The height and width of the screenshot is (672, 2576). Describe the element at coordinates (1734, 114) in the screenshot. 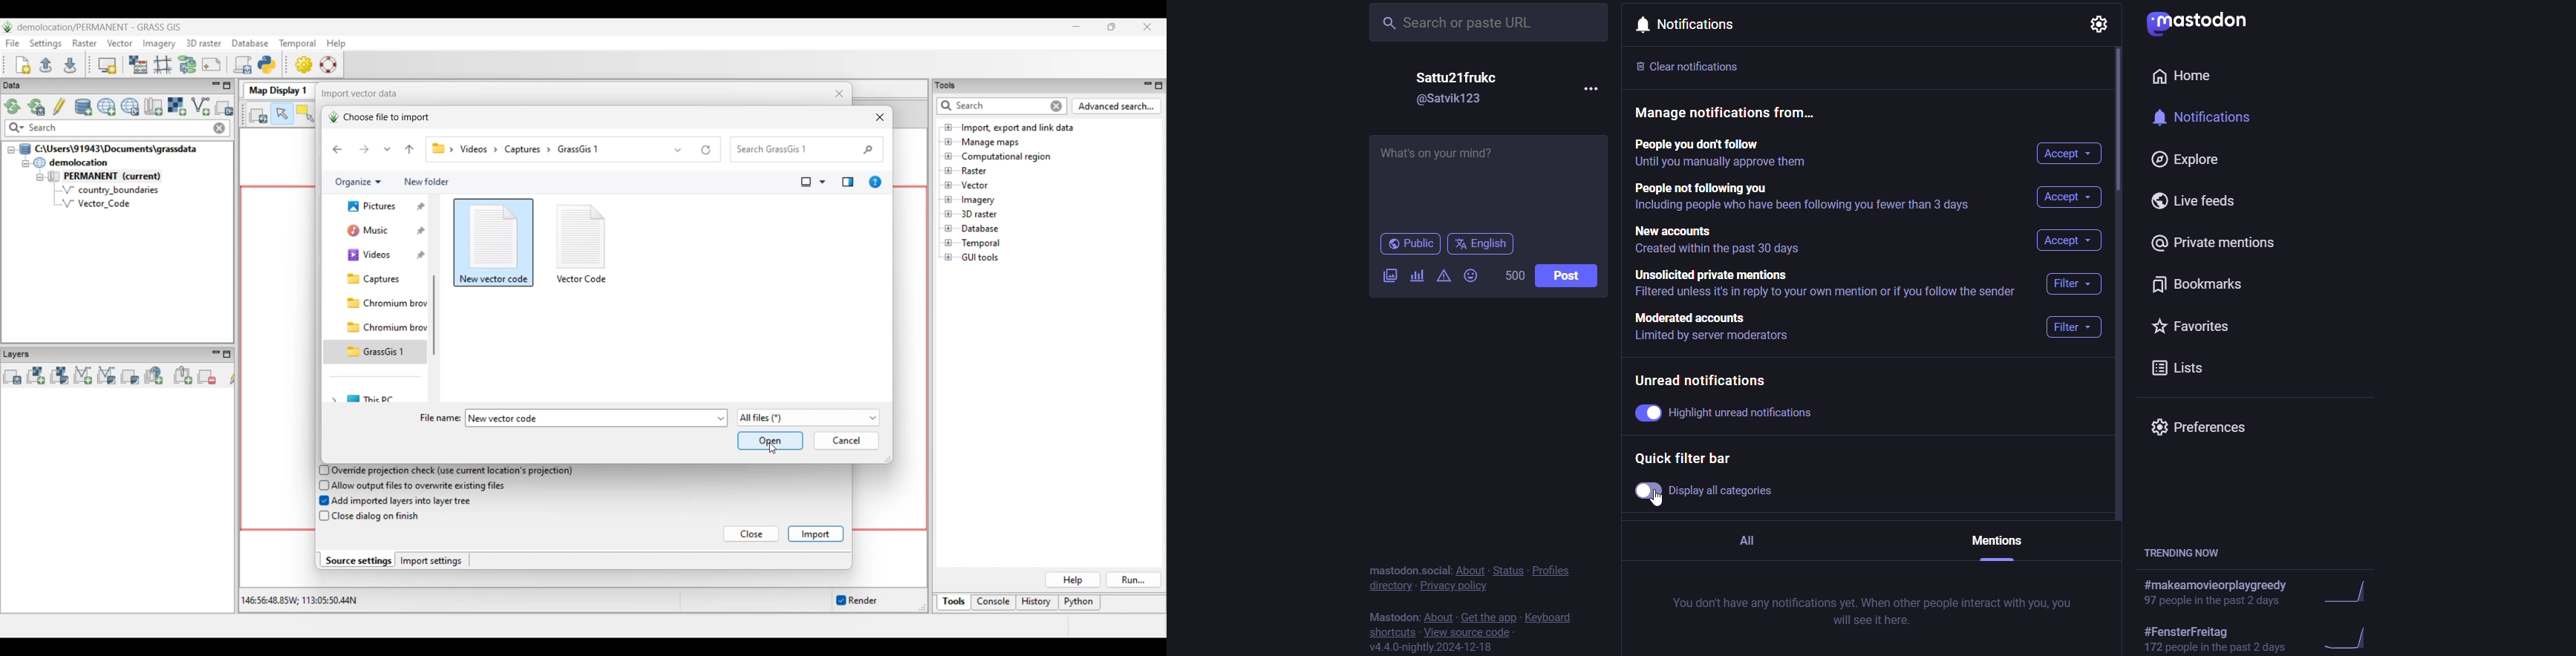

I see `Manage notifications from...` at that location.